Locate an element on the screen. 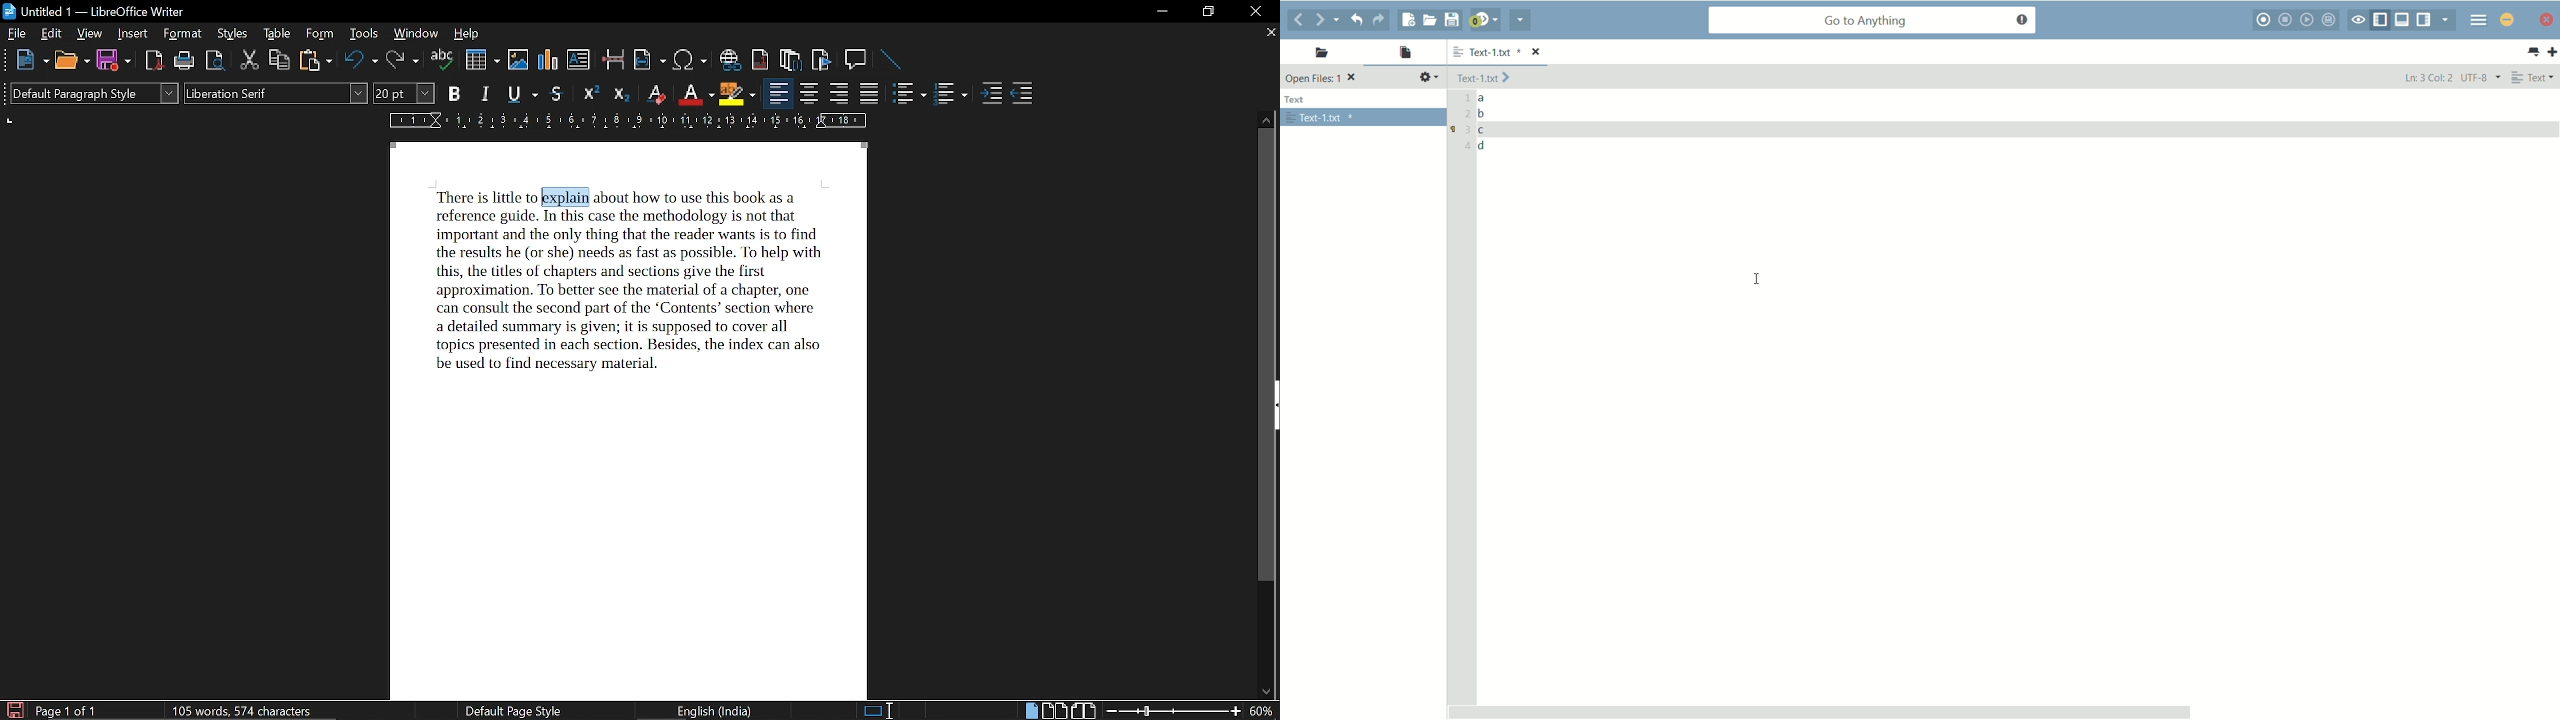  insert endnote is located at coordinates (761, 59).